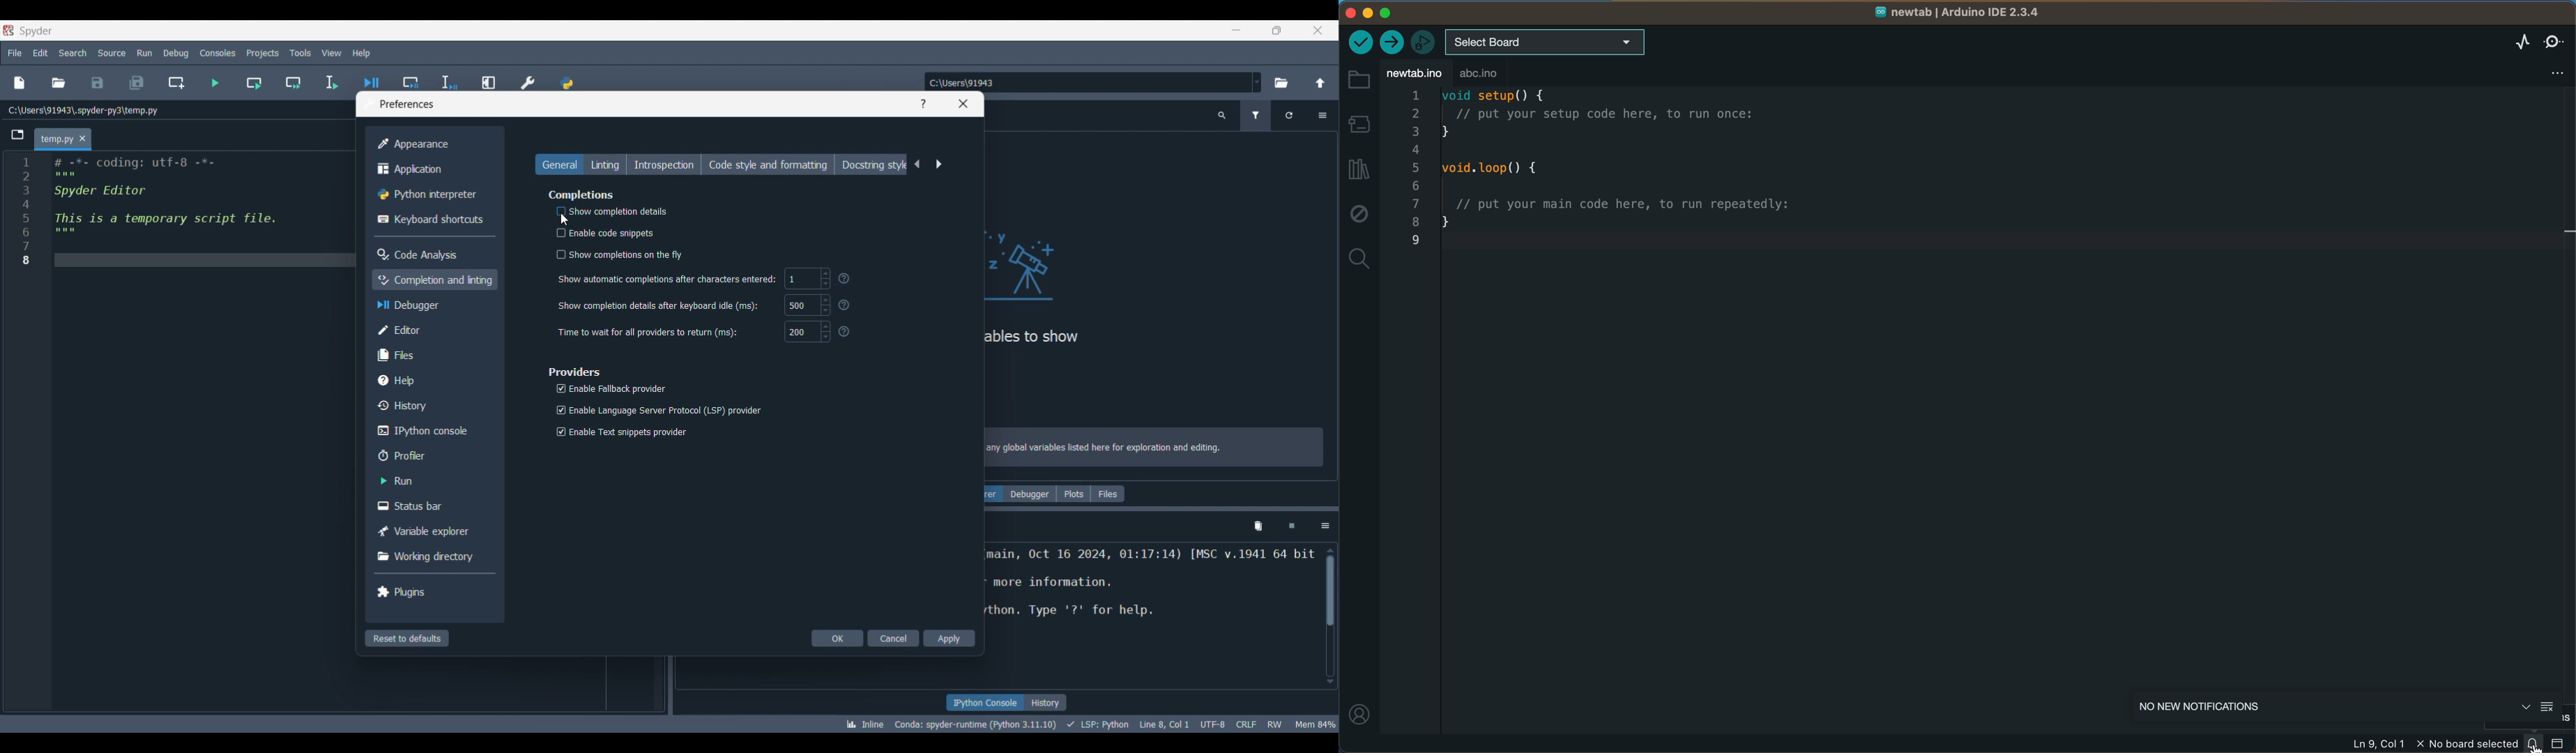 This screenshot has height=756, width=2576. What do you see at coordinates (648, 332) in the screenshot?
I see `Time to wait for all providers to return (ms):` at bounding box center [648, 332].